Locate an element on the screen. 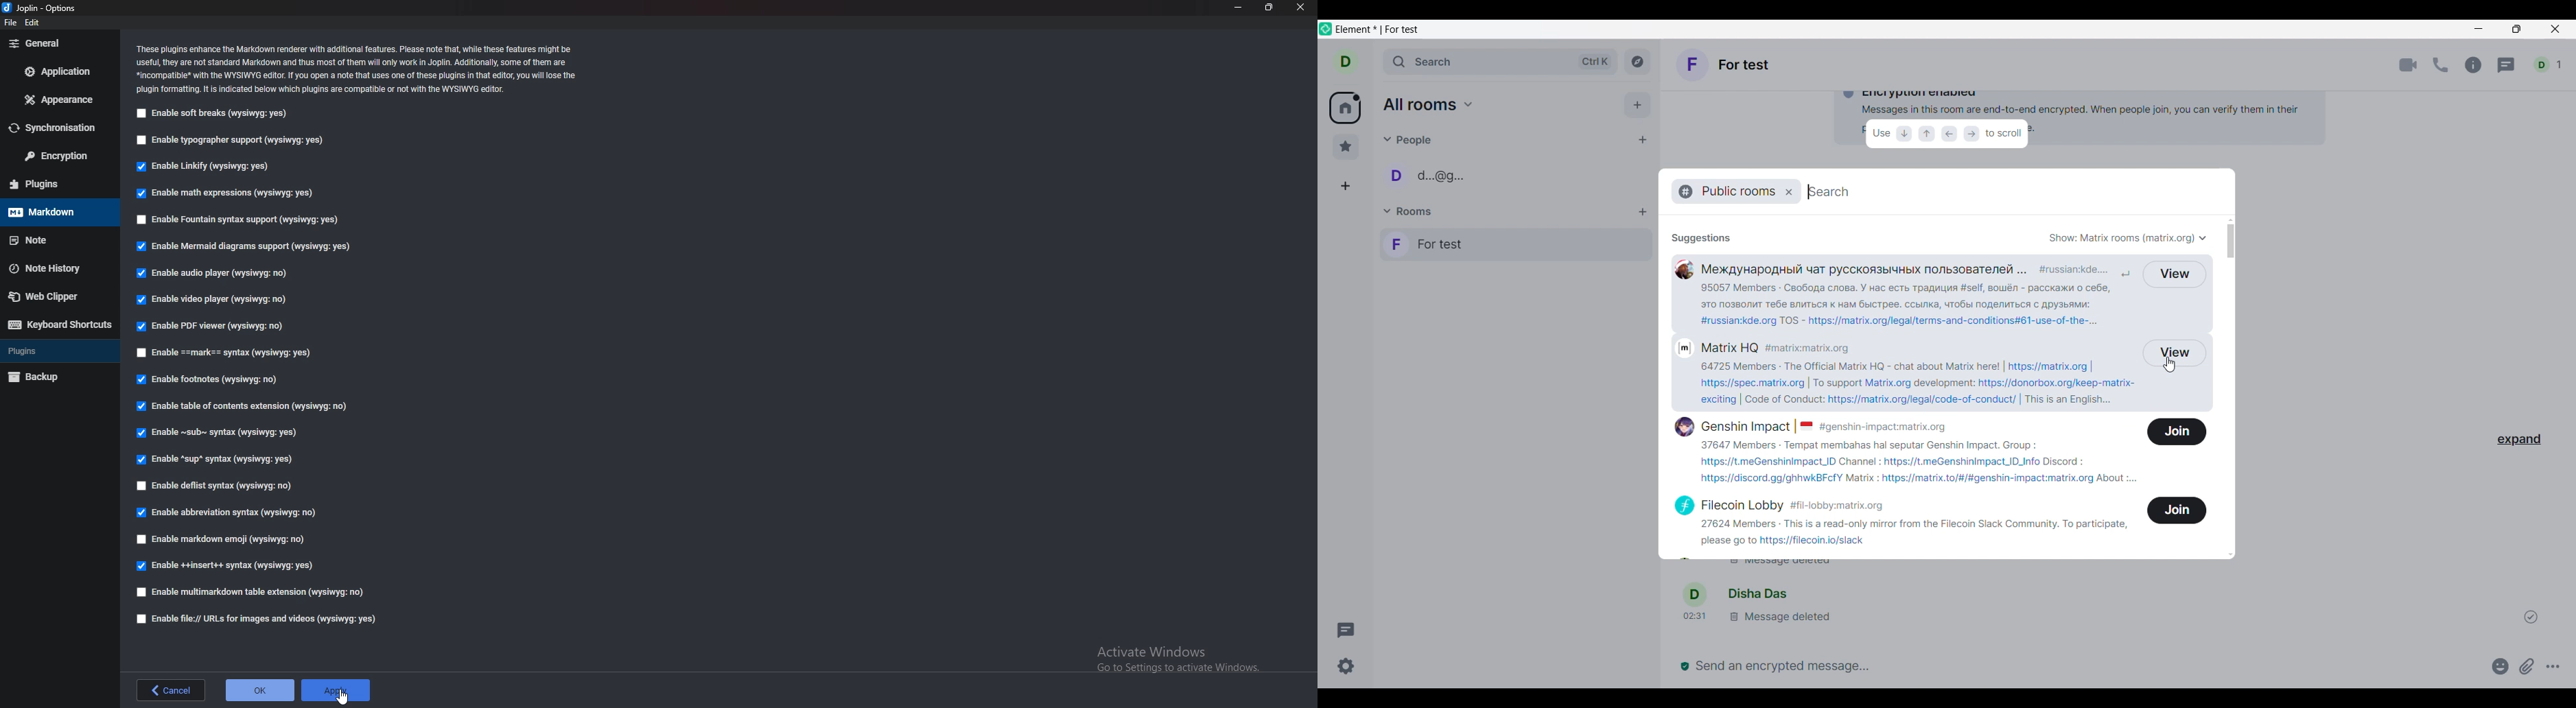 Image resolution: width=2576 pixels, height=728 pixels. #fill-lobby:matrix.org is located at coordinates (1843, 505).